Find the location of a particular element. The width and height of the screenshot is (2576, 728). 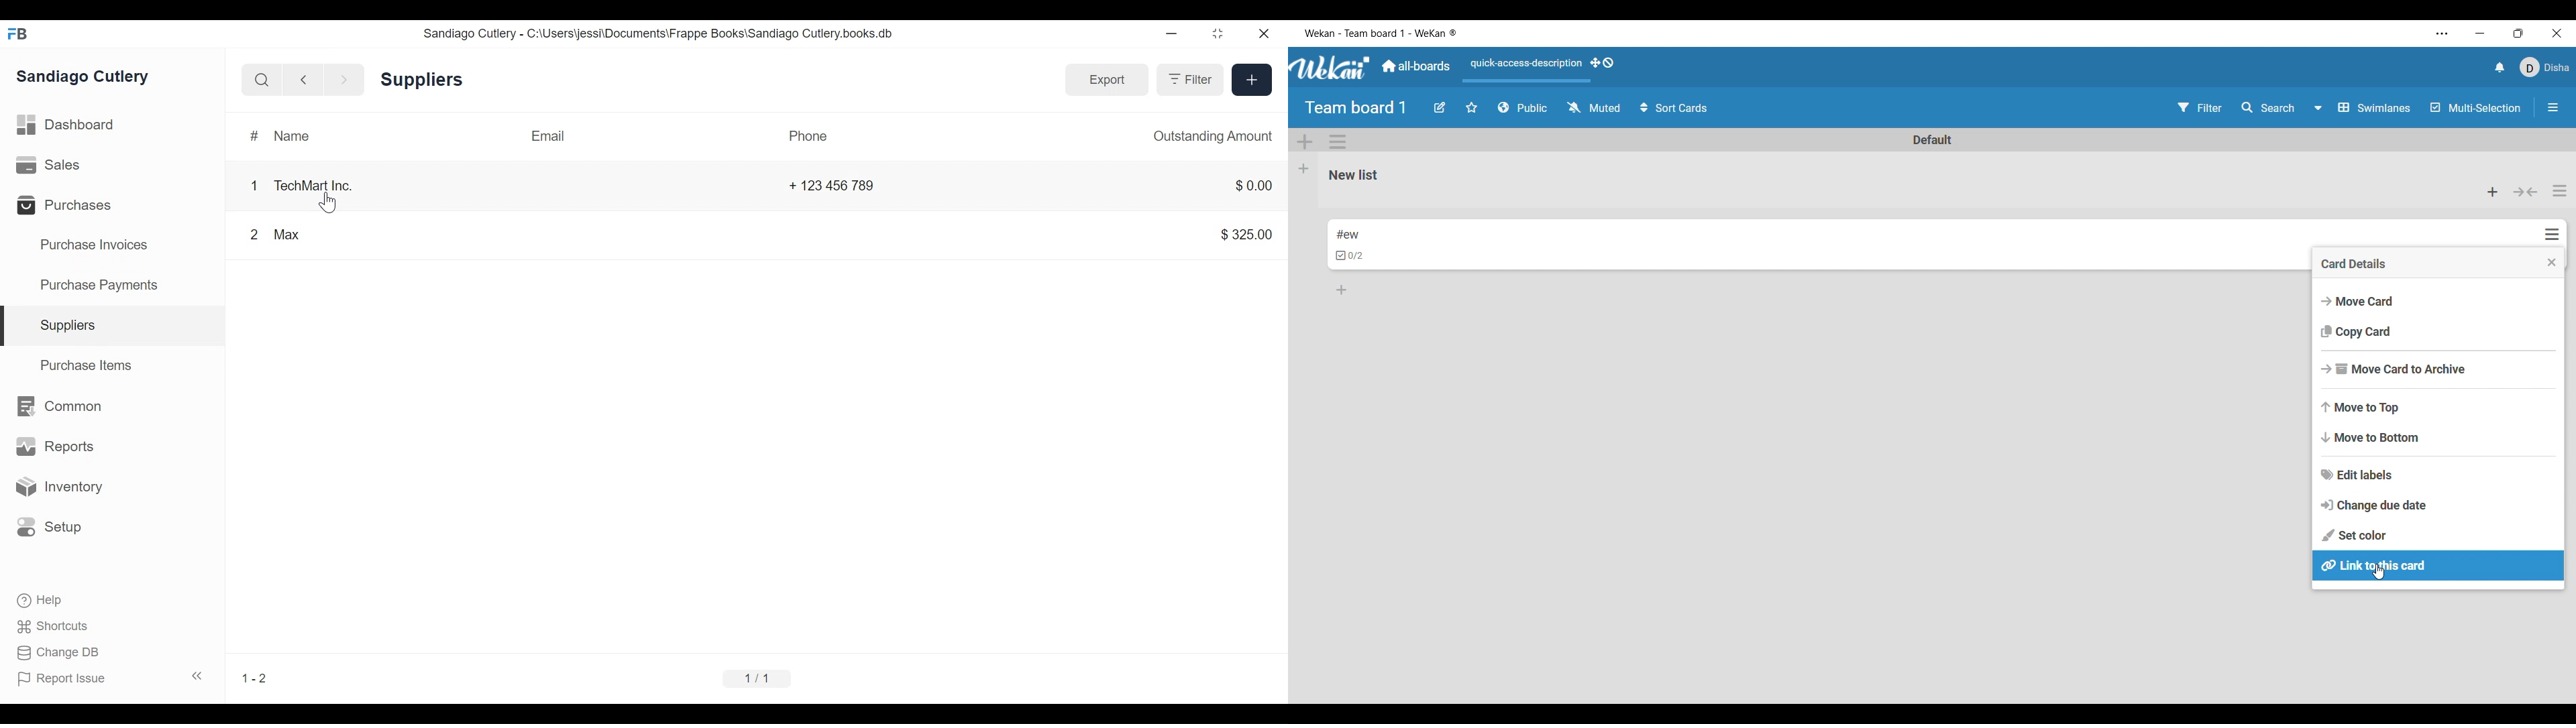

Sandiago Cutlery is located at coordinates (87, 78).